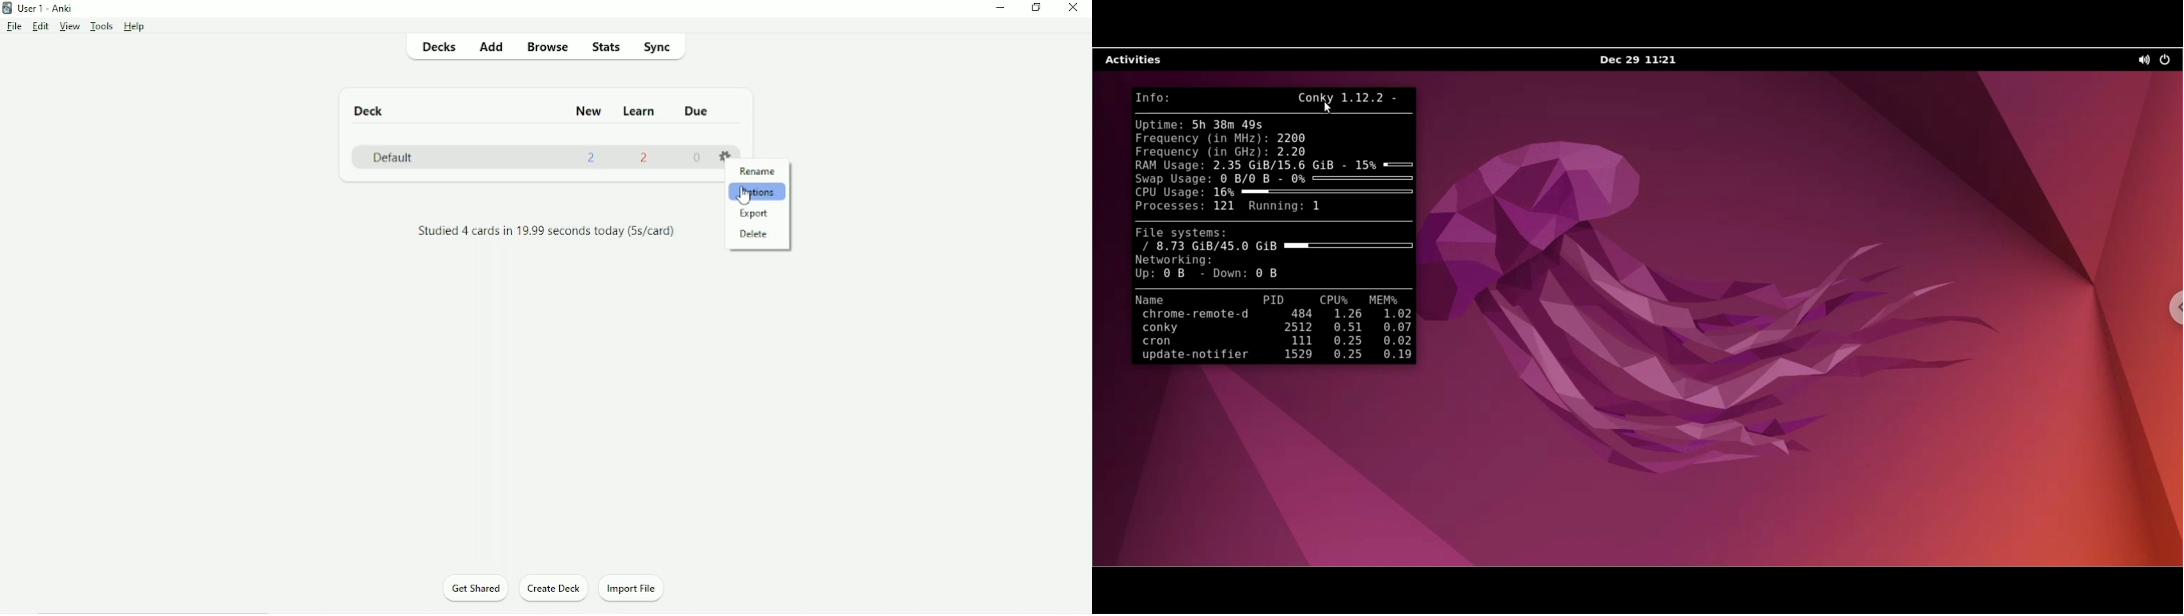 The image size is (2184, 616). Describe the element at coordinates (1037, 8) in the screenshot. I see `Restore down` at that location.